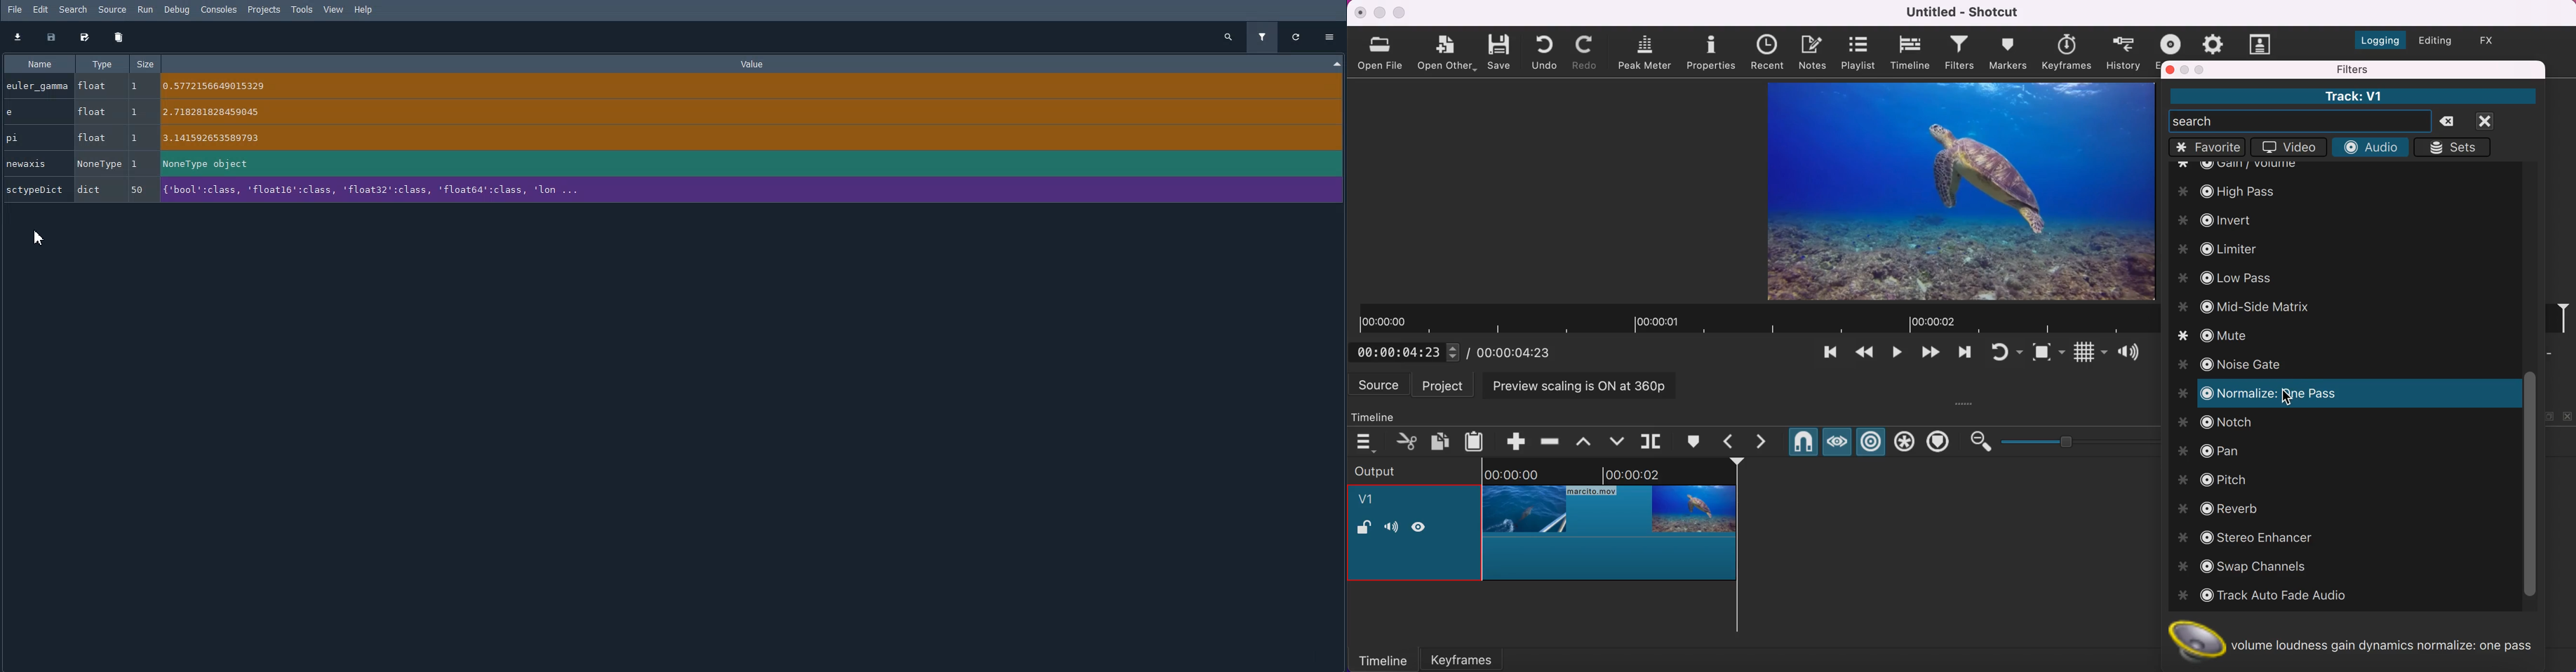 Image resolution: width=2576 pixels, height=672 pixels. Describe the element at coordinates (1519, 352) in the screenshot. I see `total duration` at that location.